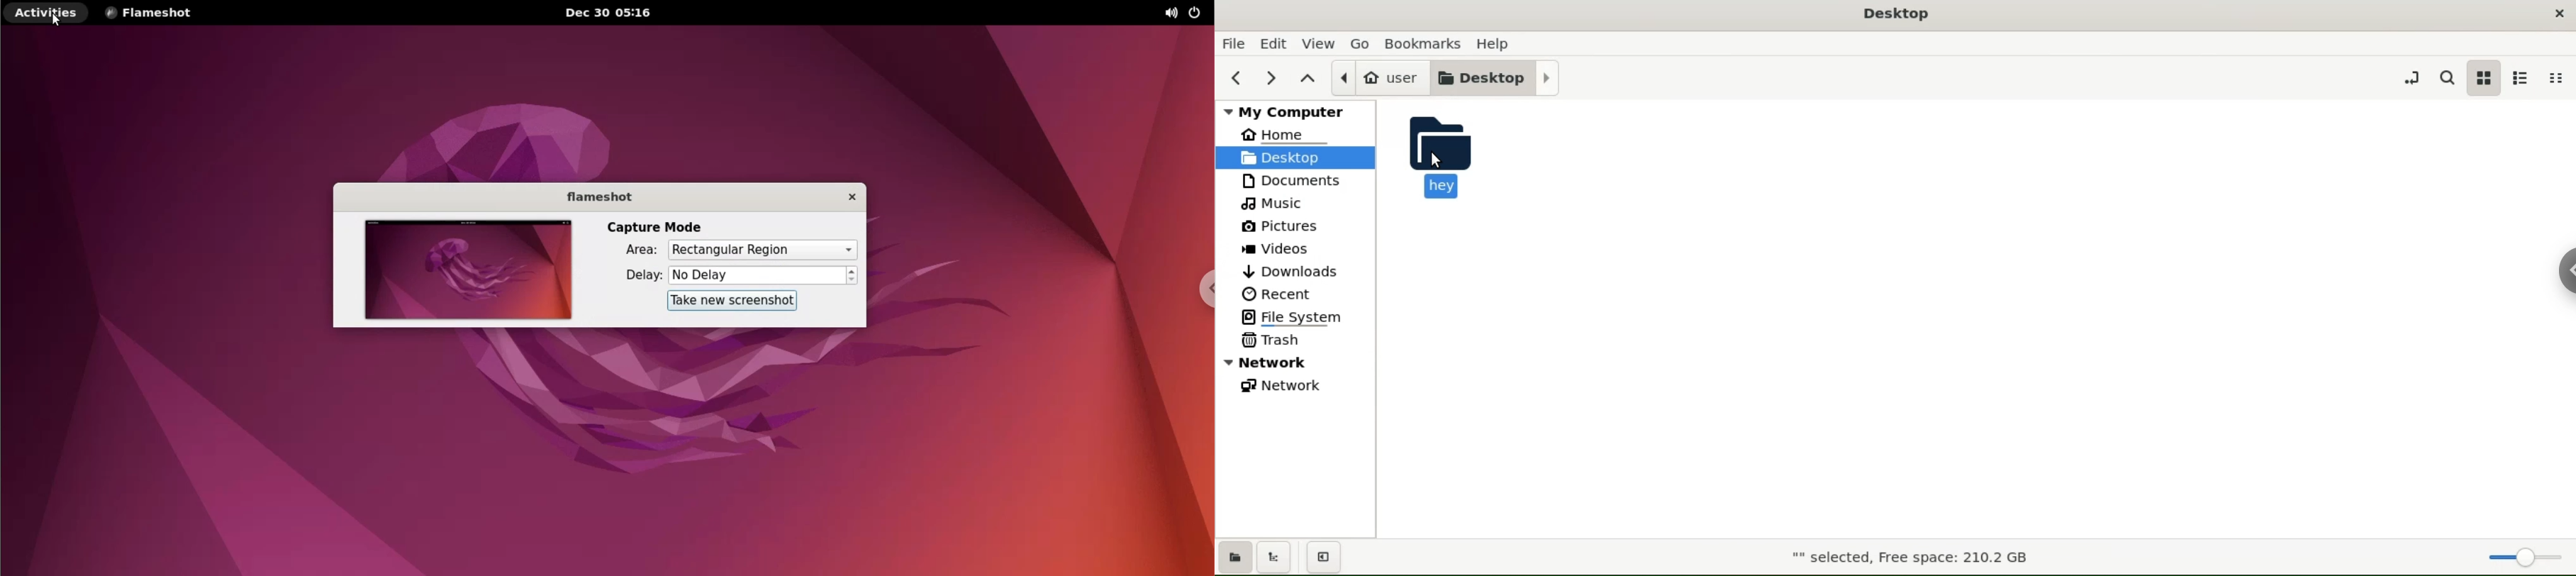 The height and width of the screenshot is (588, 2576). What do you see at coordinates (58, 20) in the screenshot?
I see `cursor` at bounding box center [58, 20].